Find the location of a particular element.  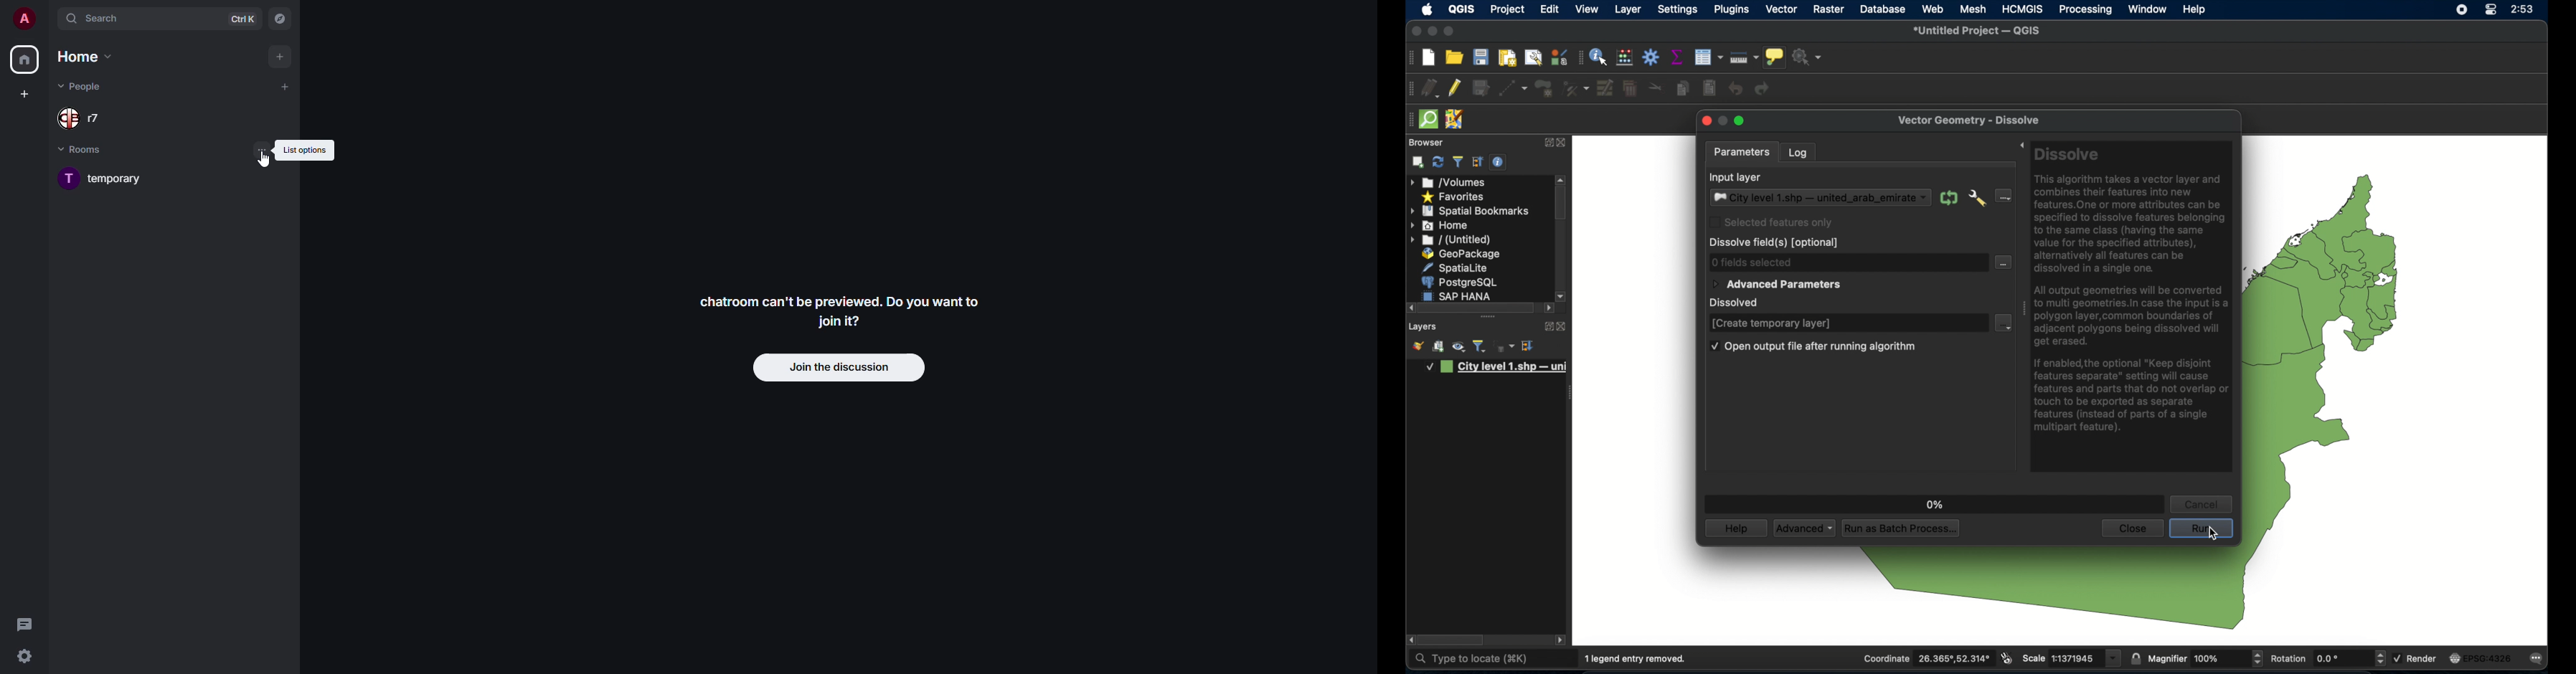

temporary is located at coordinates (109, 179).